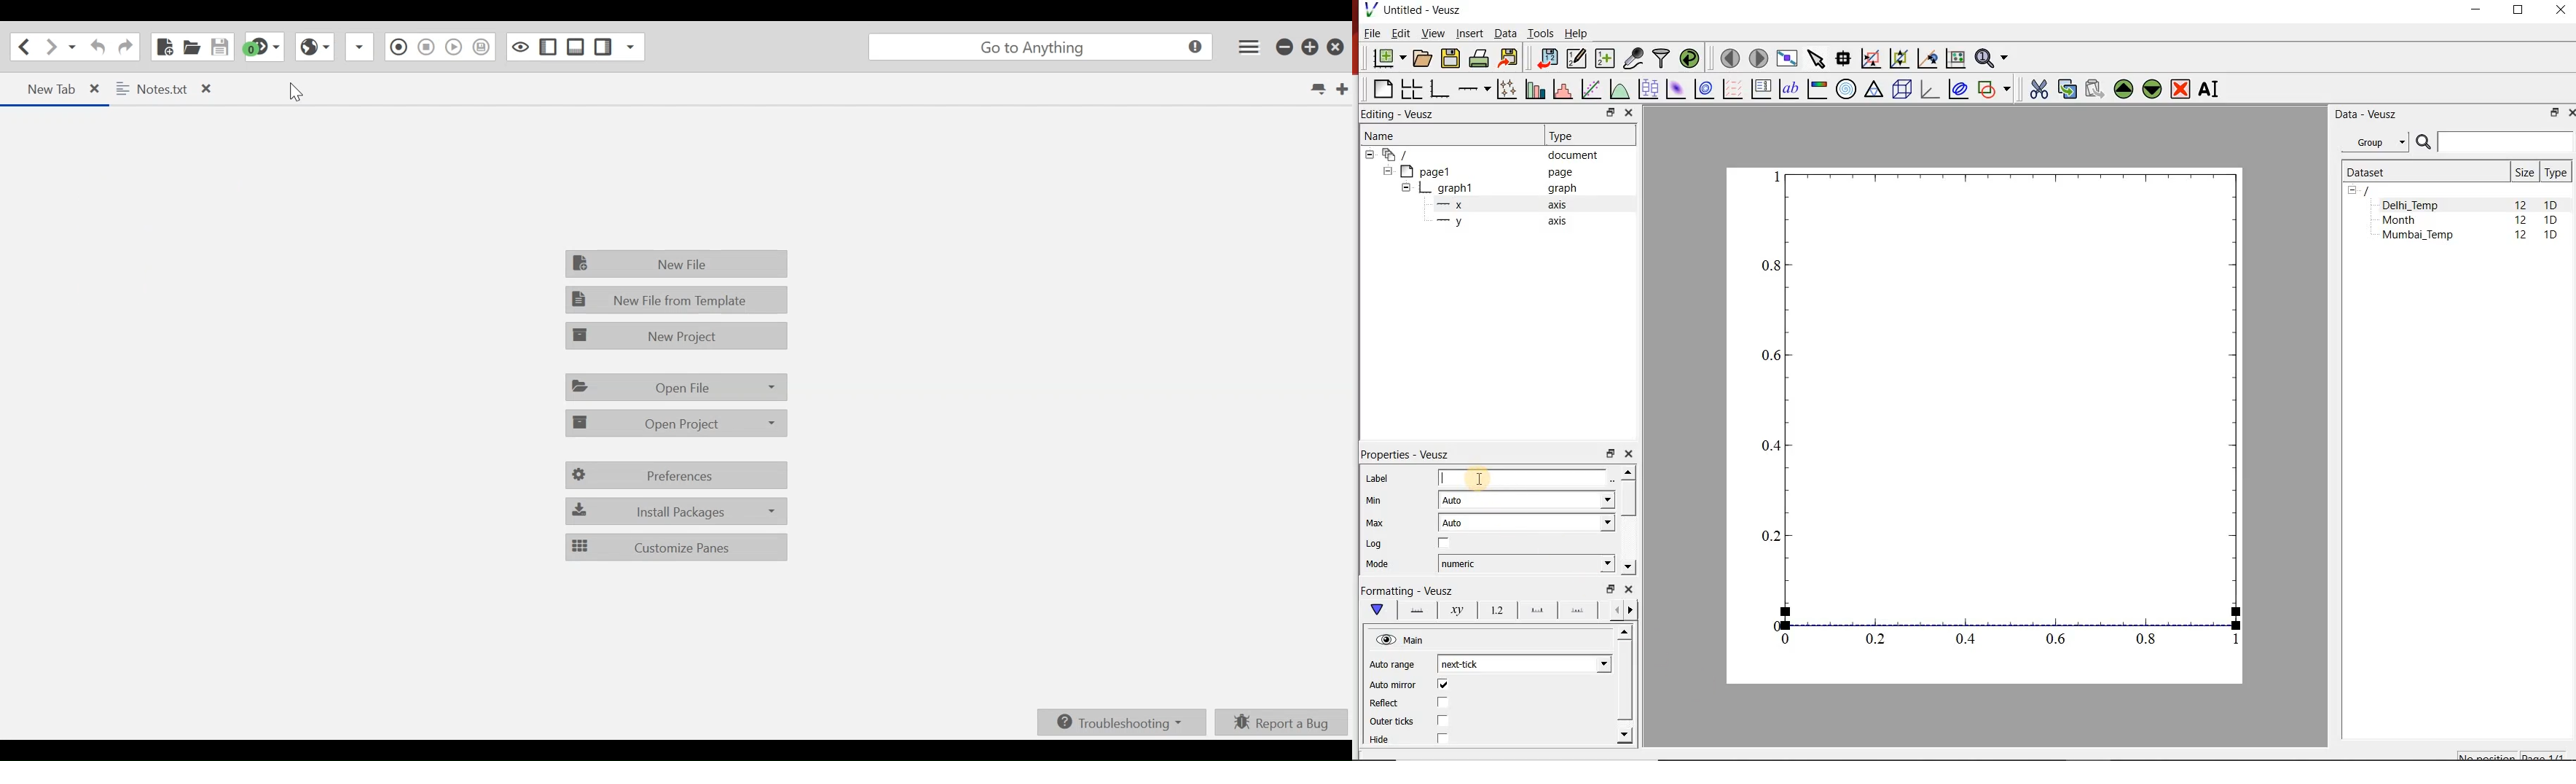  What do you see at coordinates (1375, 544) in the screenshot?
I see `Log` at bounding box center [1375, 544].